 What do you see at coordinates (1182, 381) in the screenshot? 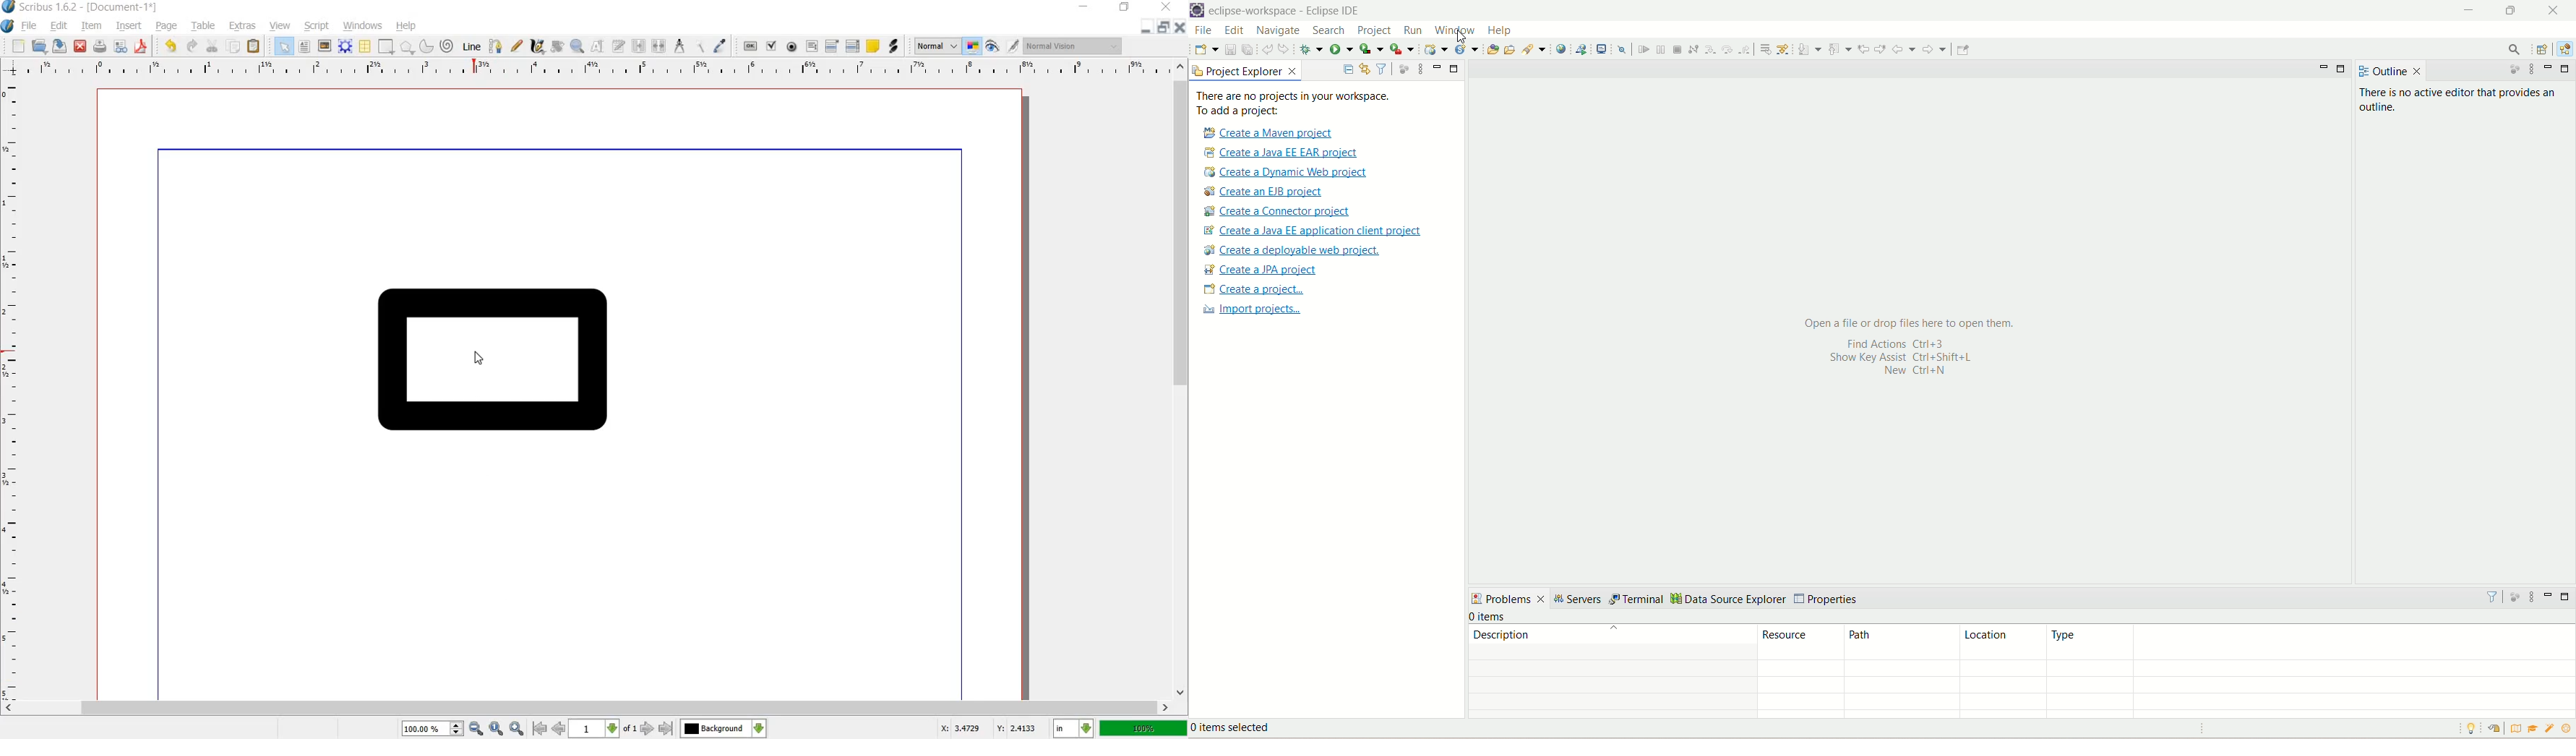
I see `scrollbar` at bounding box center [1182, 381].